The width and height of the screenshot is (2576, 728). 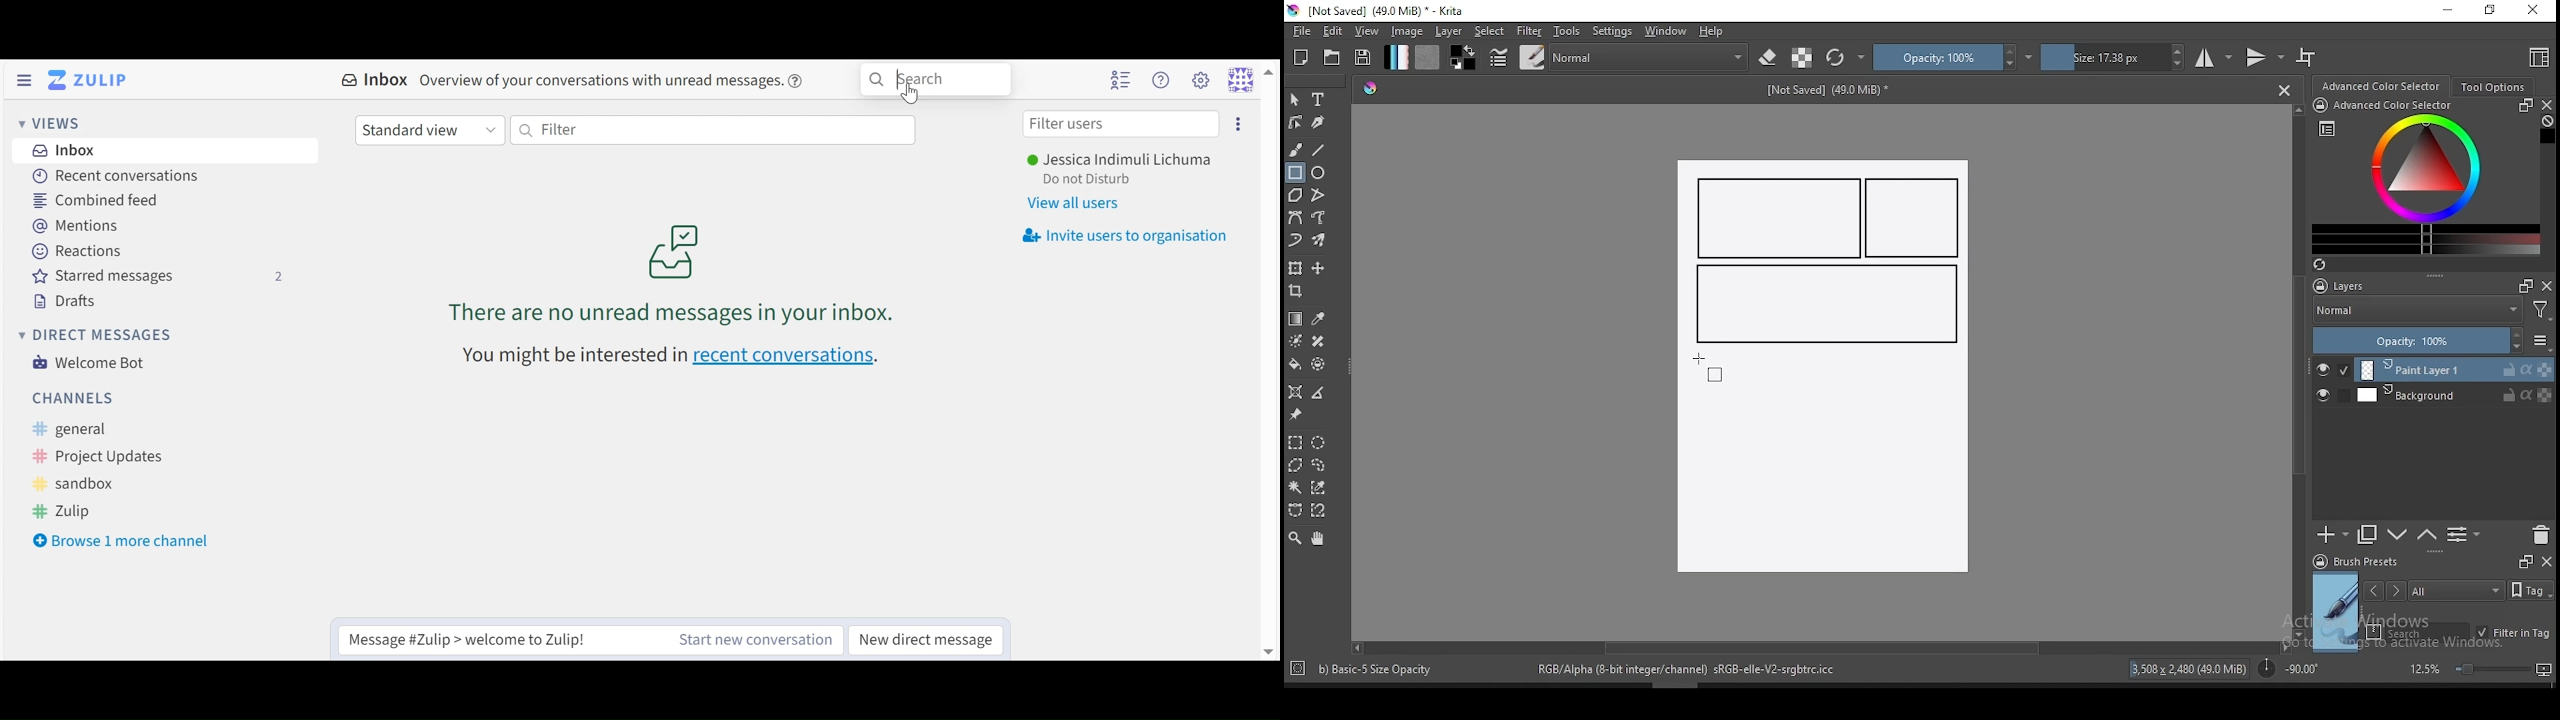 What do you see at coordinates (1295, 241) in the screenshot?
I see `dynamic brush tool` at bounding box center [1295, 241].